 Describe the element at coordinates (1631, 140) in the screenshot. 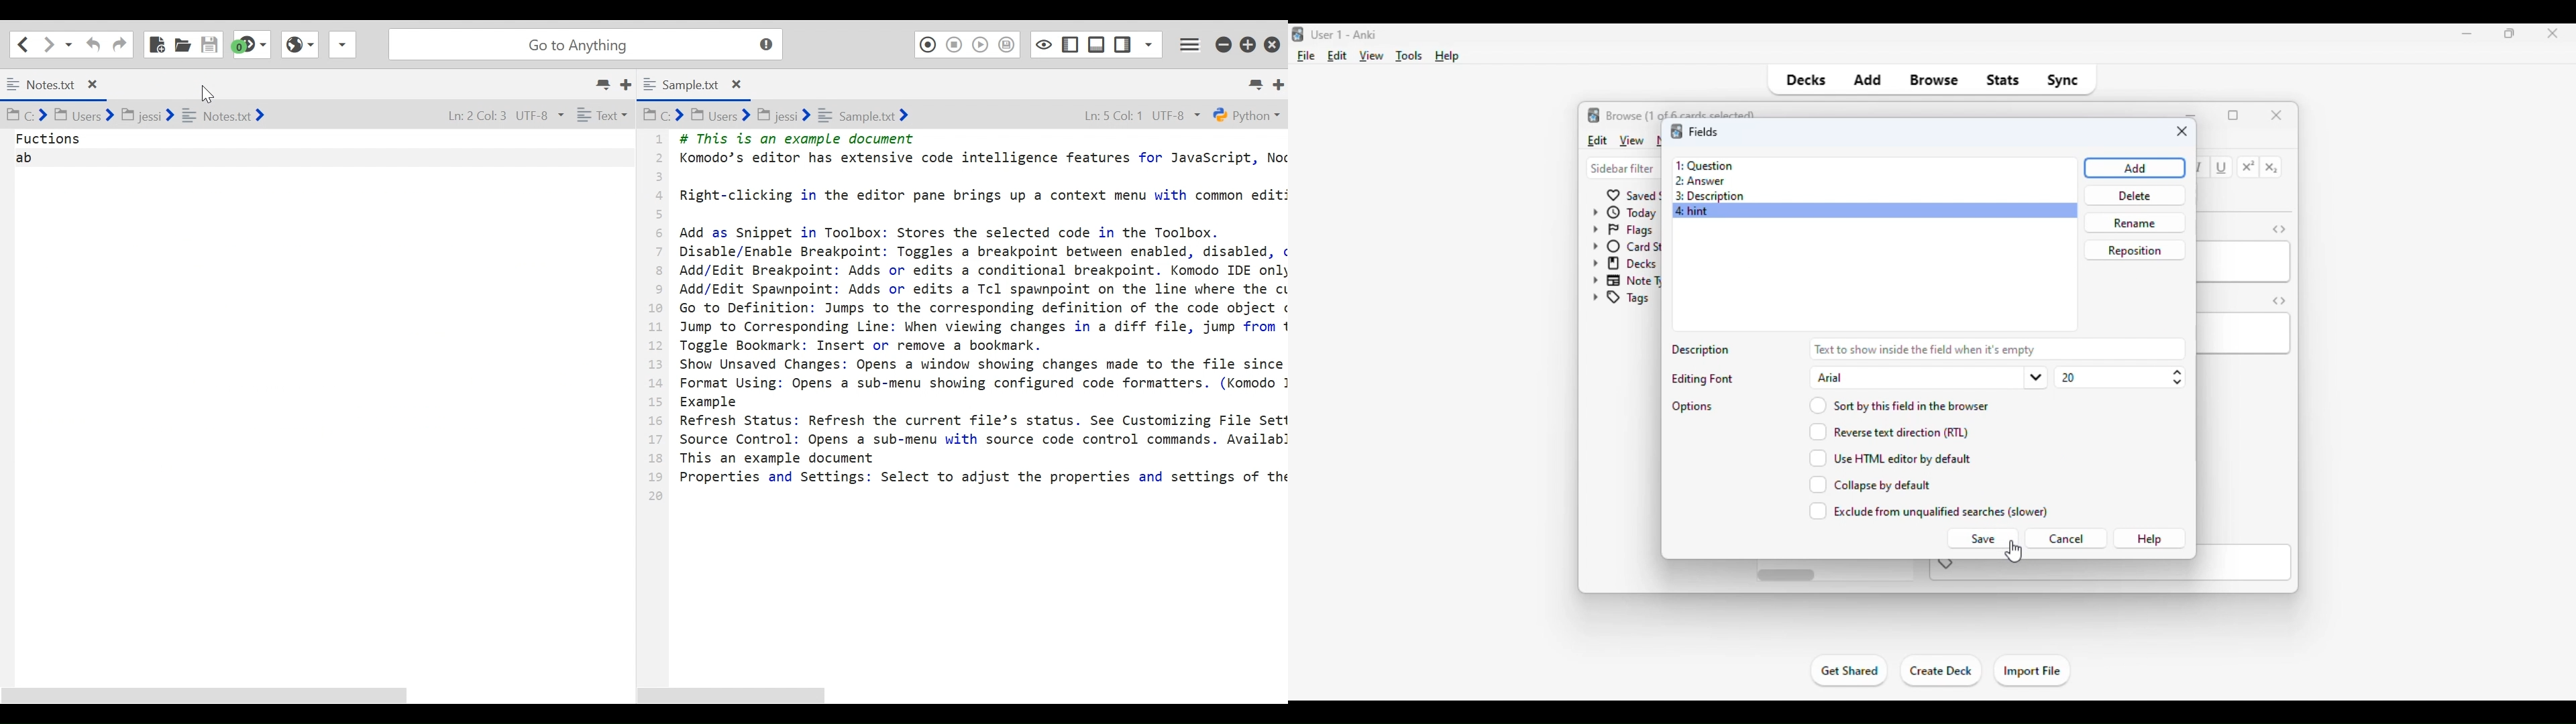

I see `view` at that location.